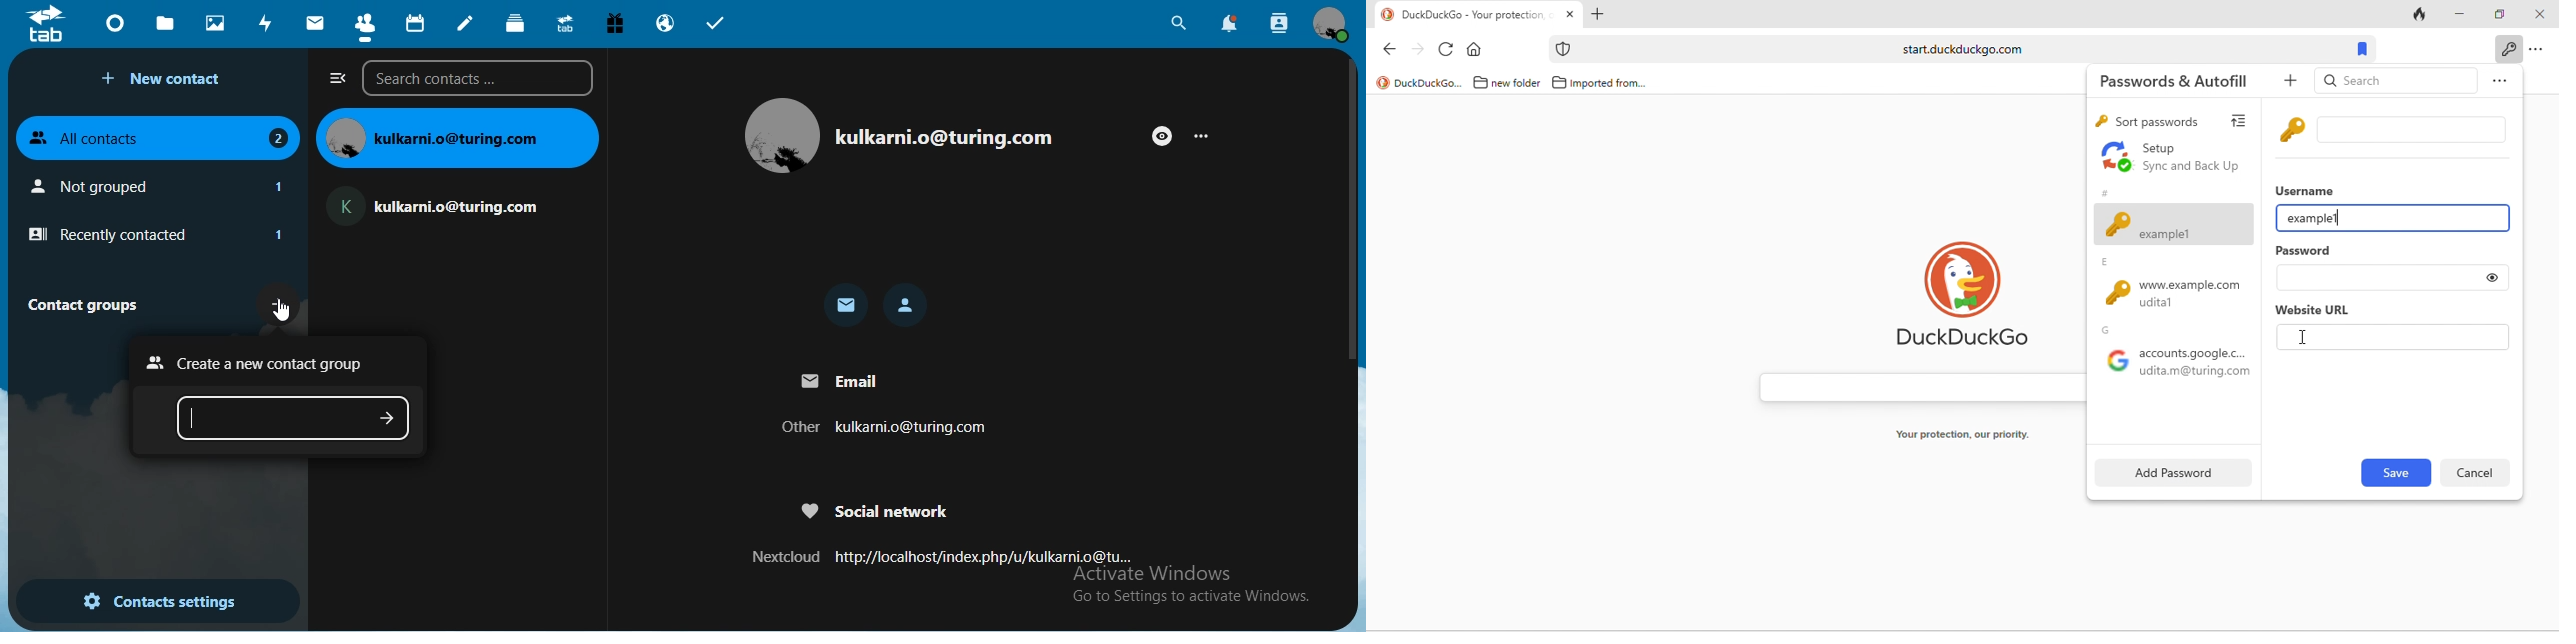 The height and width of the screenshot is (644, 2576). What do you see at coordinates (782, 137) in the screenshot?
I see `profile picture` at bounding box center [782, 137].